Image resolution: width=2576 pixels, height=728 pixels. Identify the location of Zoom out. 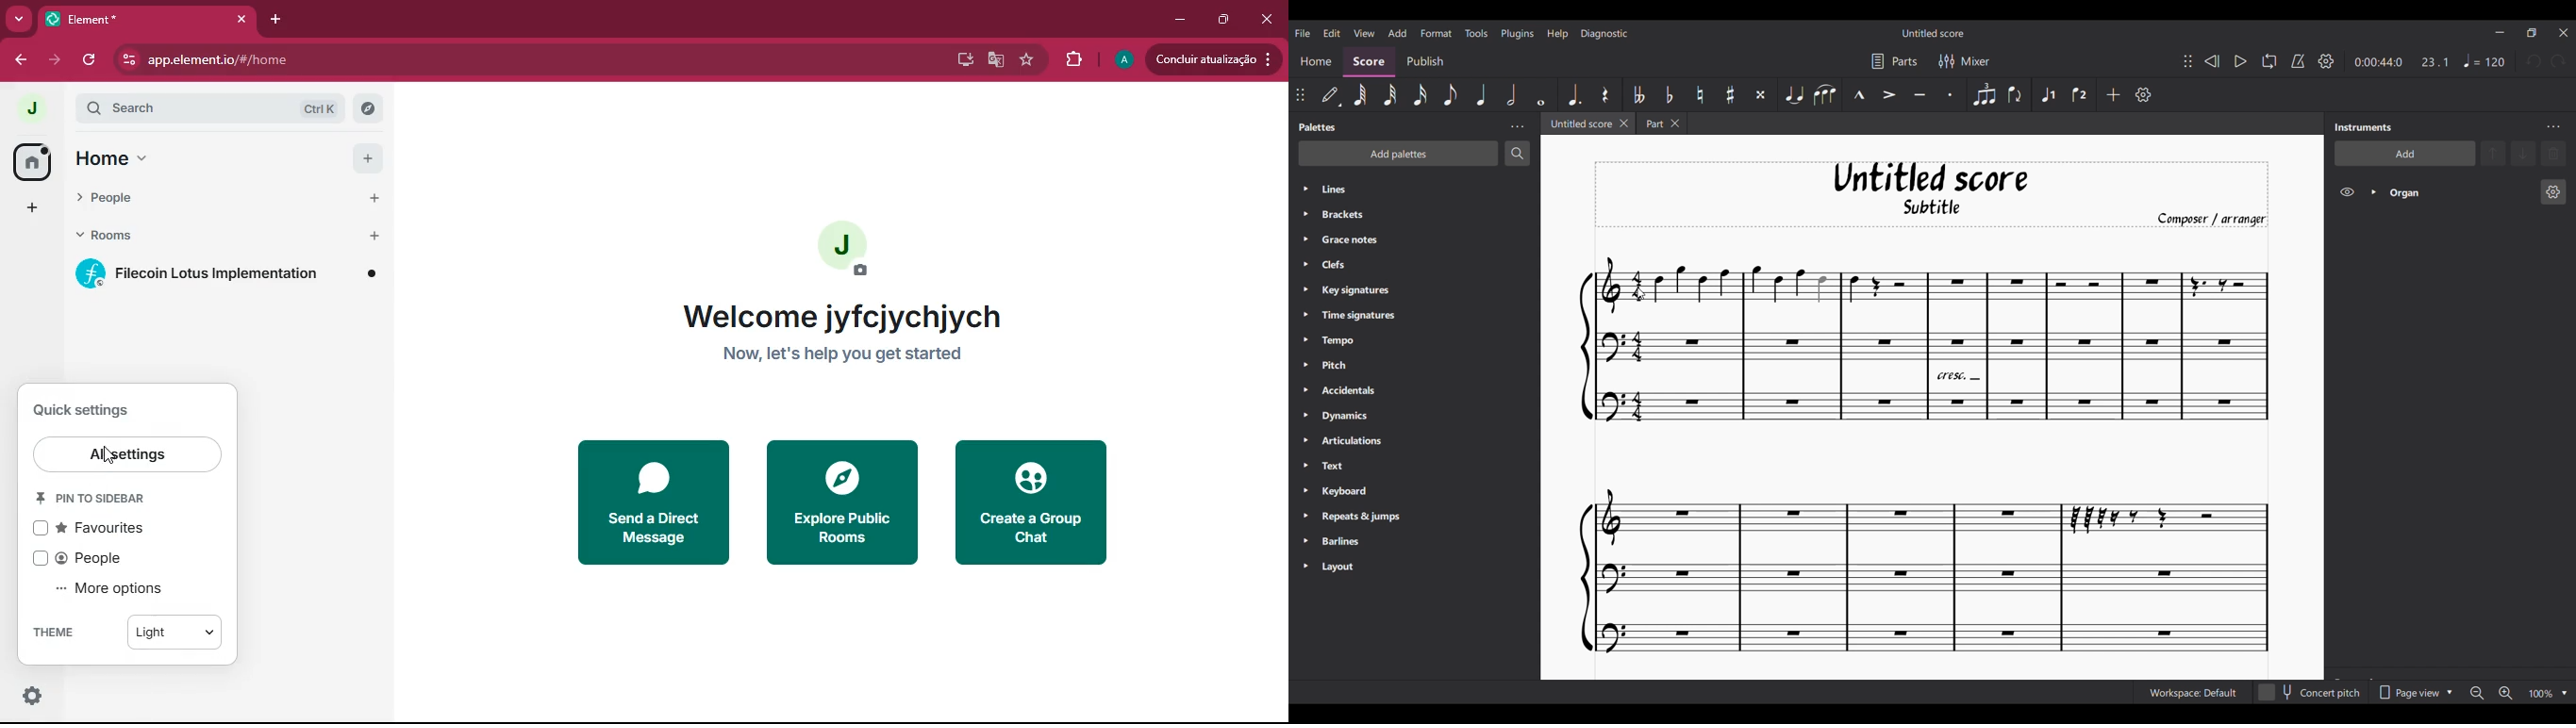
(2478, 693).